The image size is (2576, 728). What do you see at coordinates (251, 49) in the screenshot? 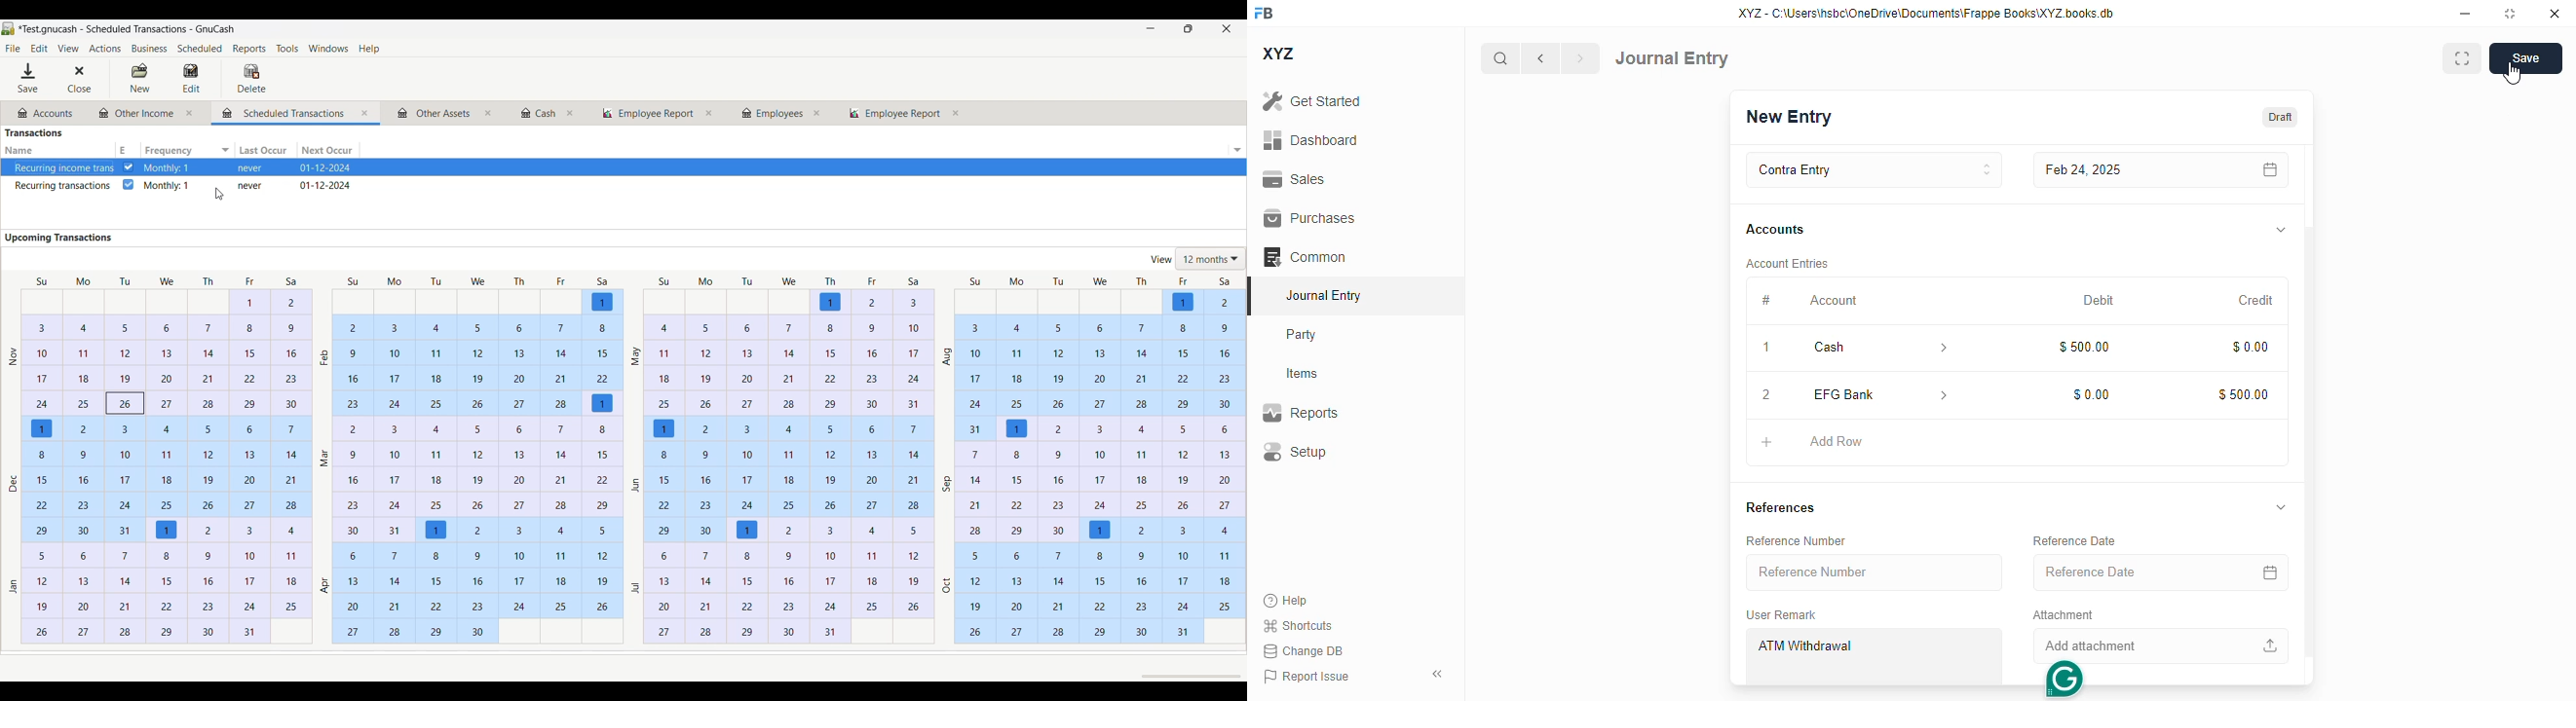
I see `Reports menu` at bounding box center [251, 49].